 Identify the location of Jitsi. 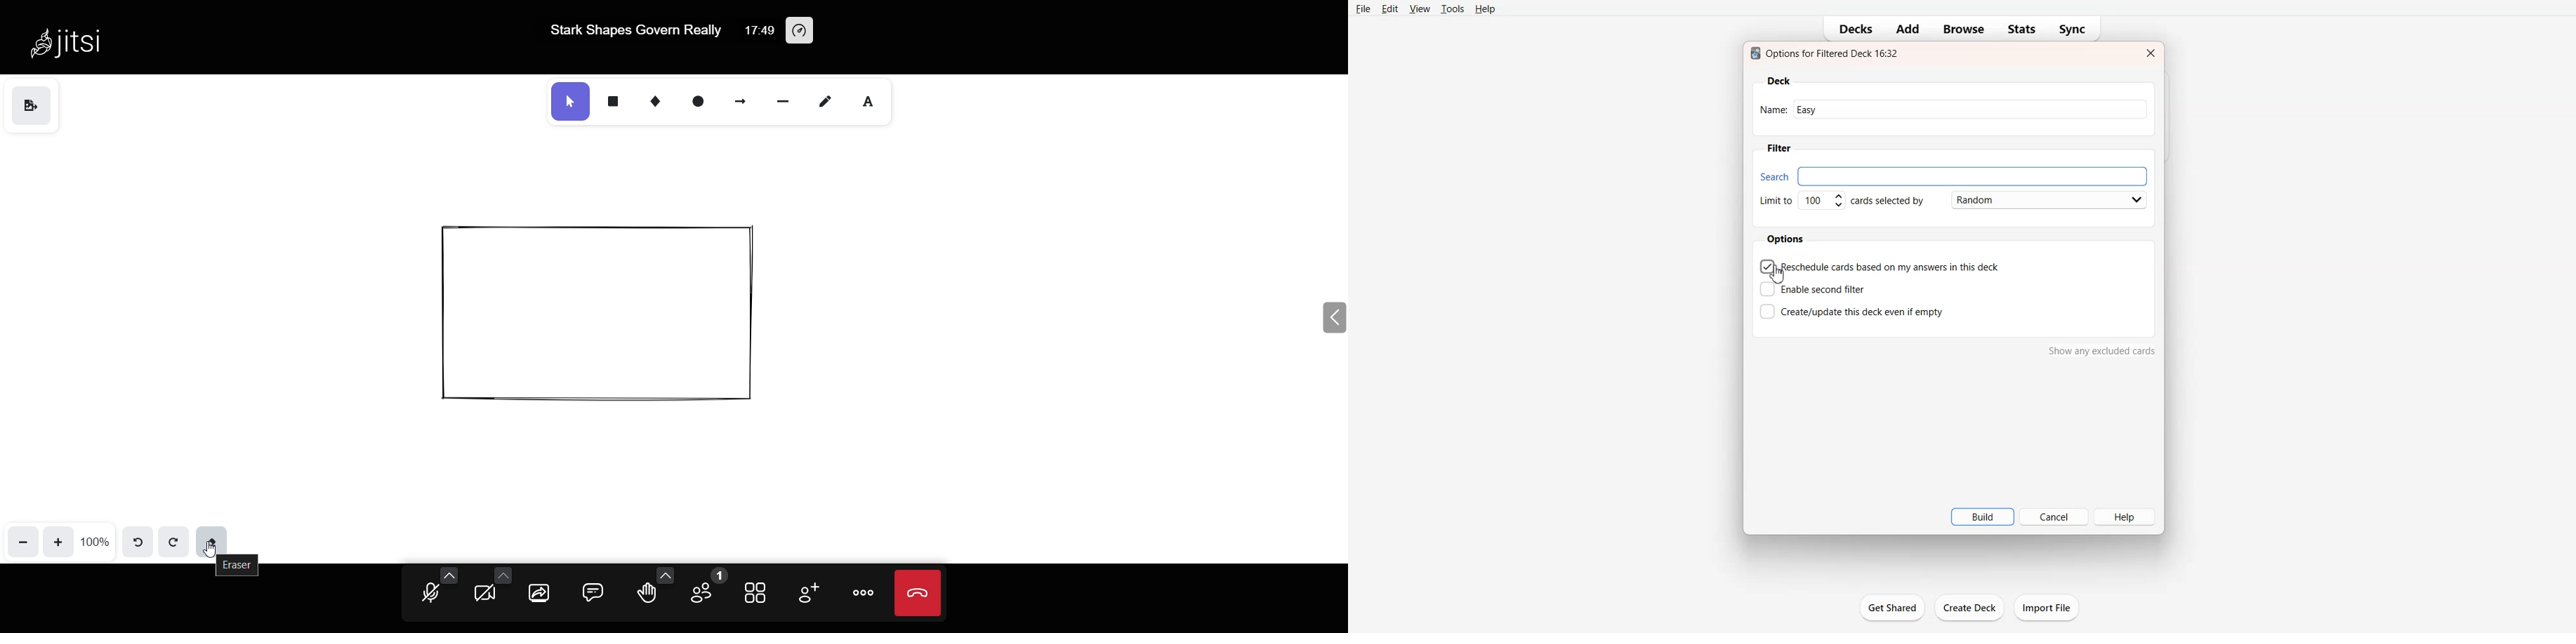
(72, 42).